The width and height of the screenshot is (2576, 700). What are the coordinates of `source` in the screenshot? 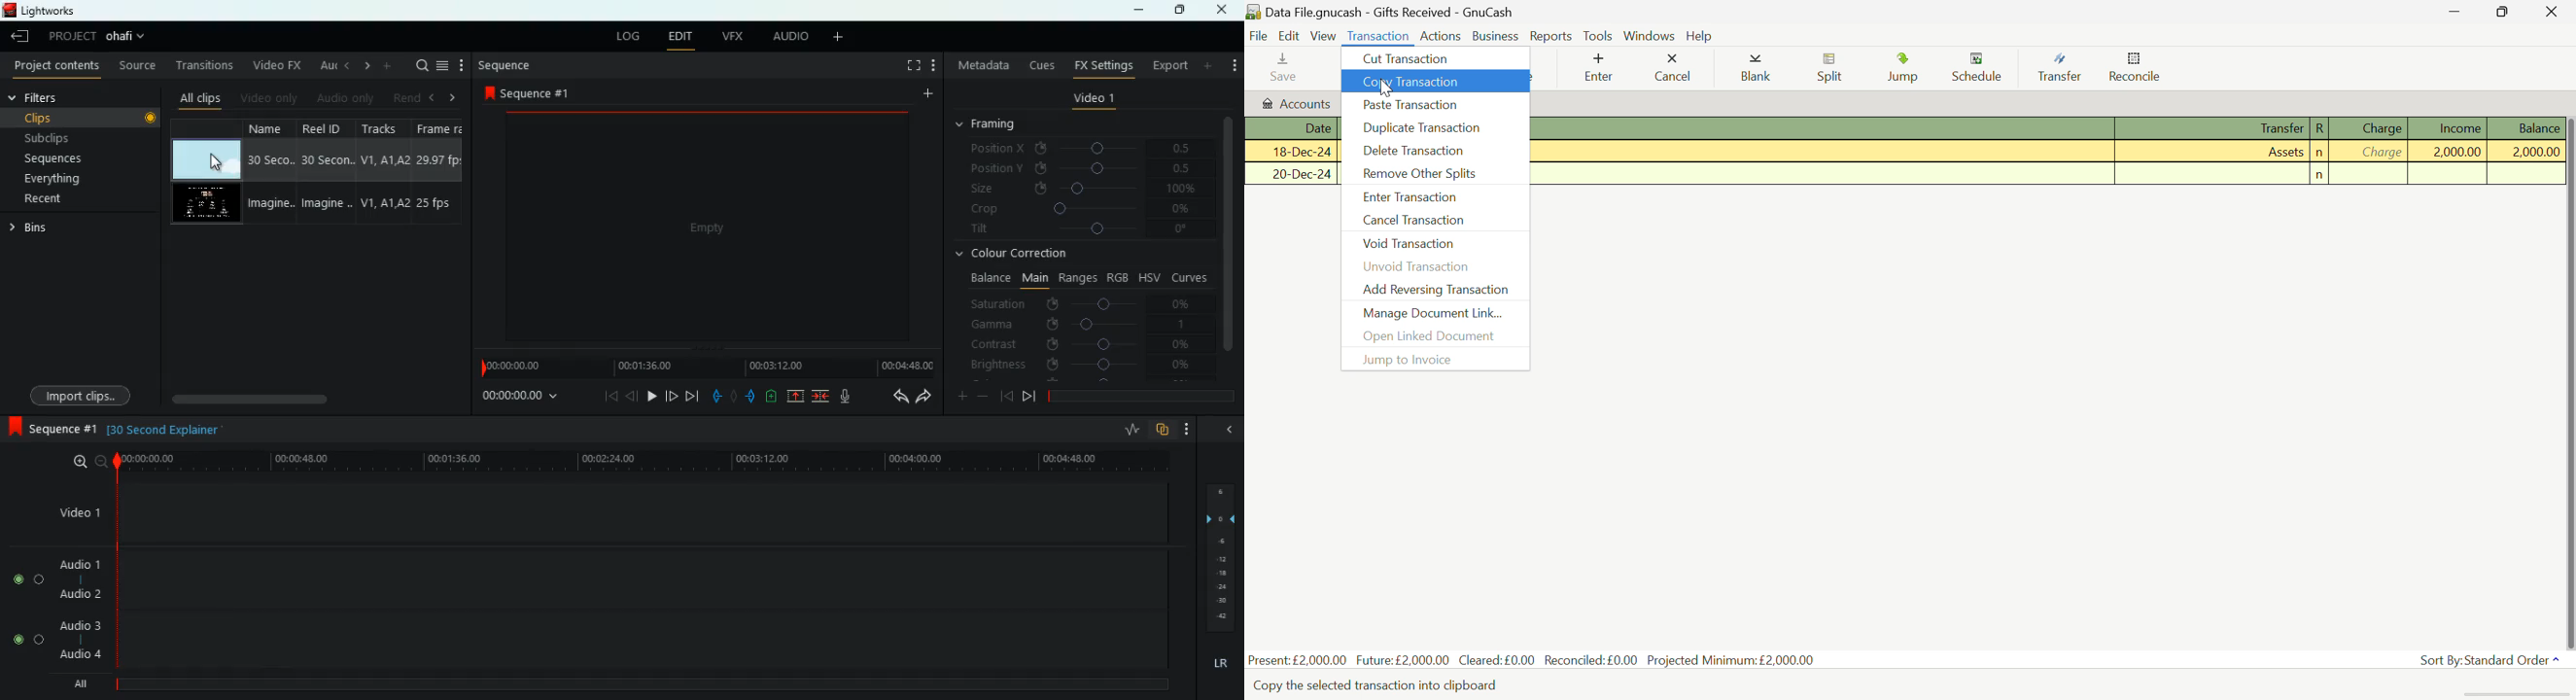 It's located at (135, 66).